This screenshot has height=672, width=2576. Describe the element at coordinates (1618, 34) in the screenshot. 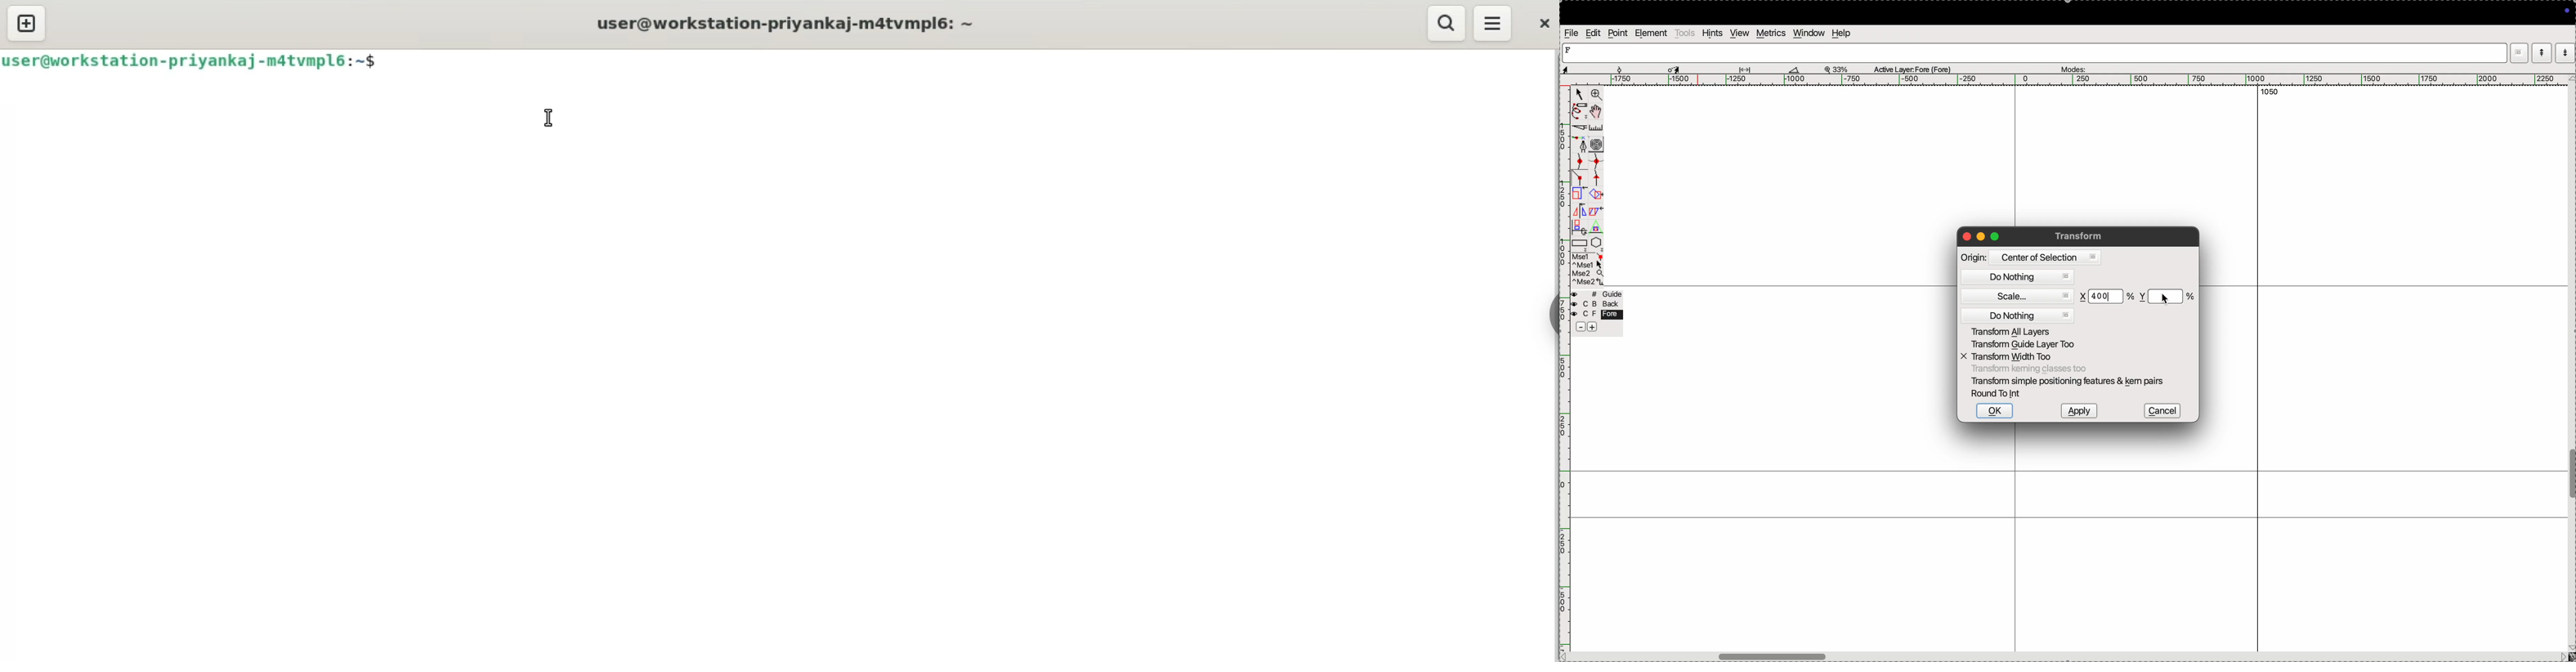

I see `point` at that location.